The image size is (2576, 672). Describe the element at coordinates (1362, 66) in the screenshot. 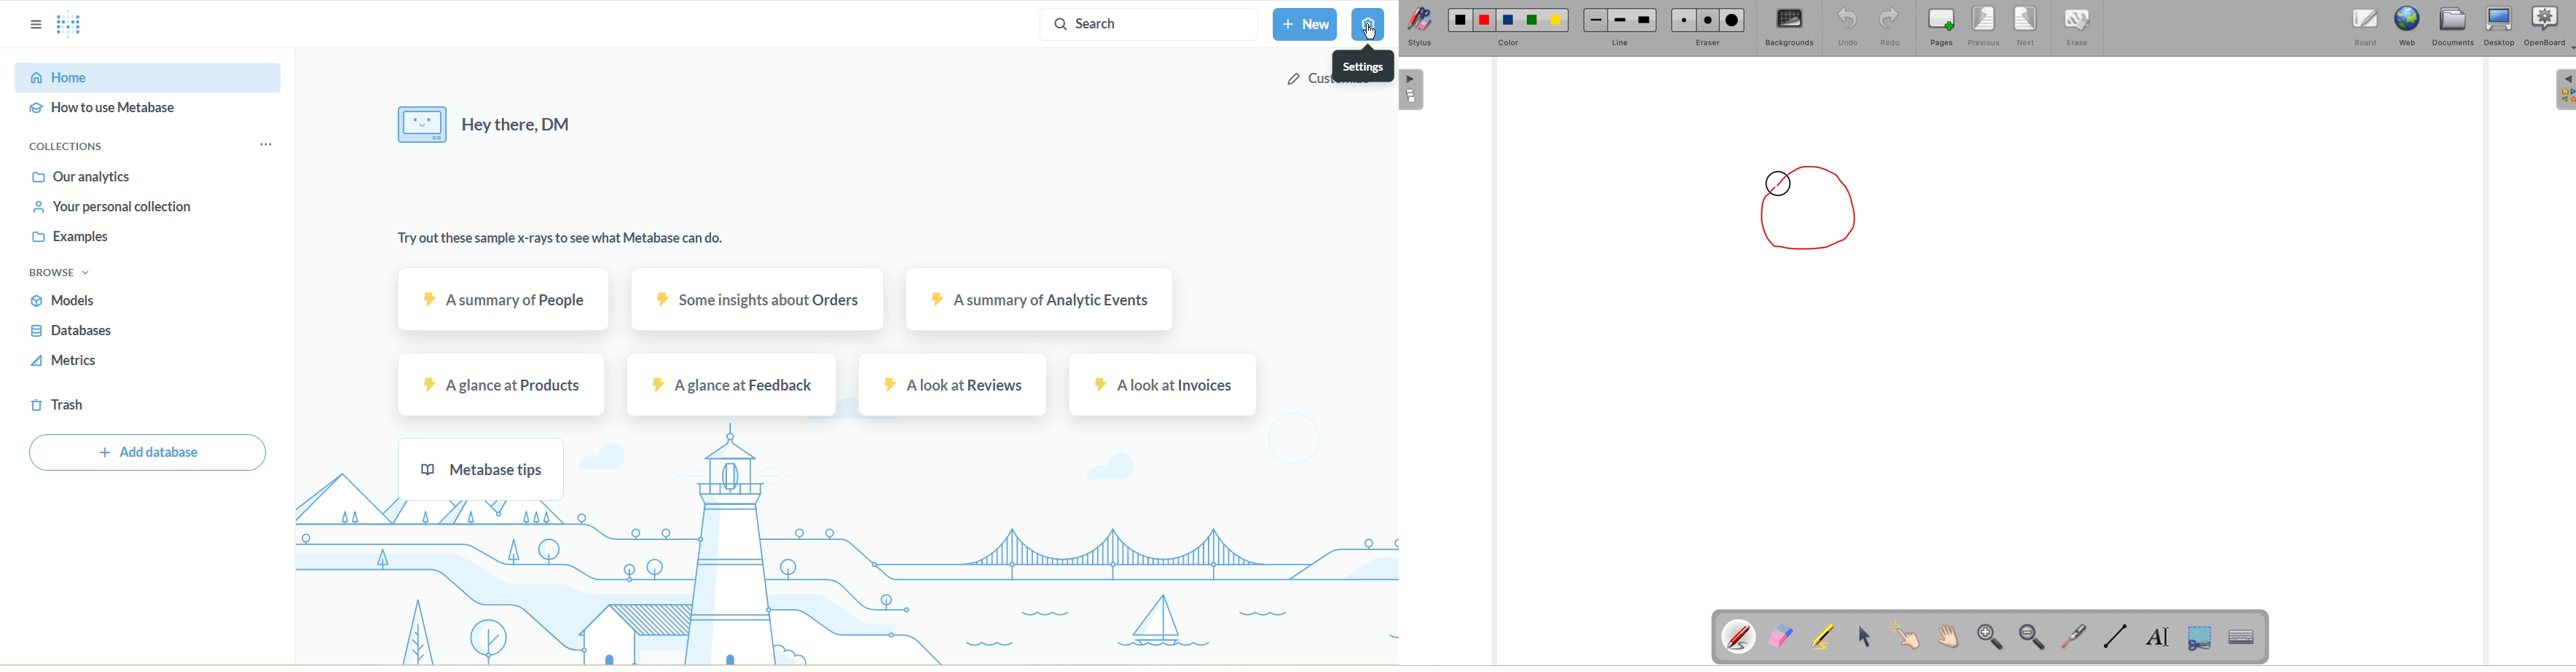

I see `Settings` at that location.